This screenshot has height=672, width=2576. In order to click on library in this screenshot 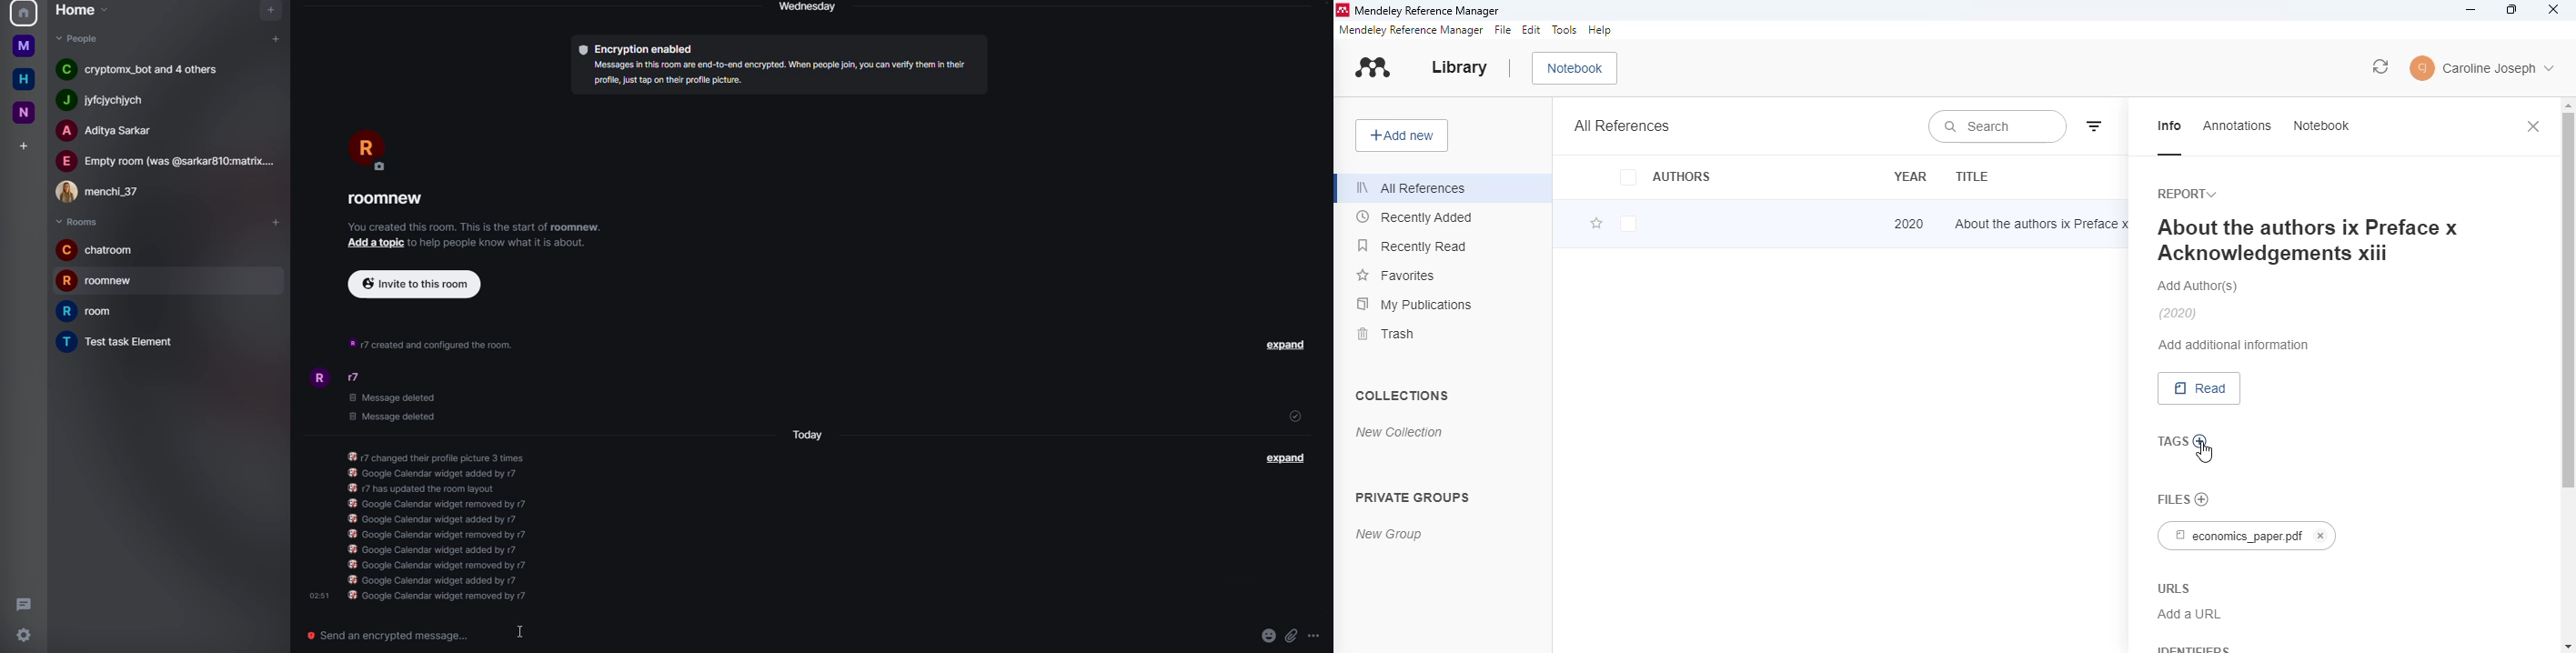, I will do `click(1459, 67)`.